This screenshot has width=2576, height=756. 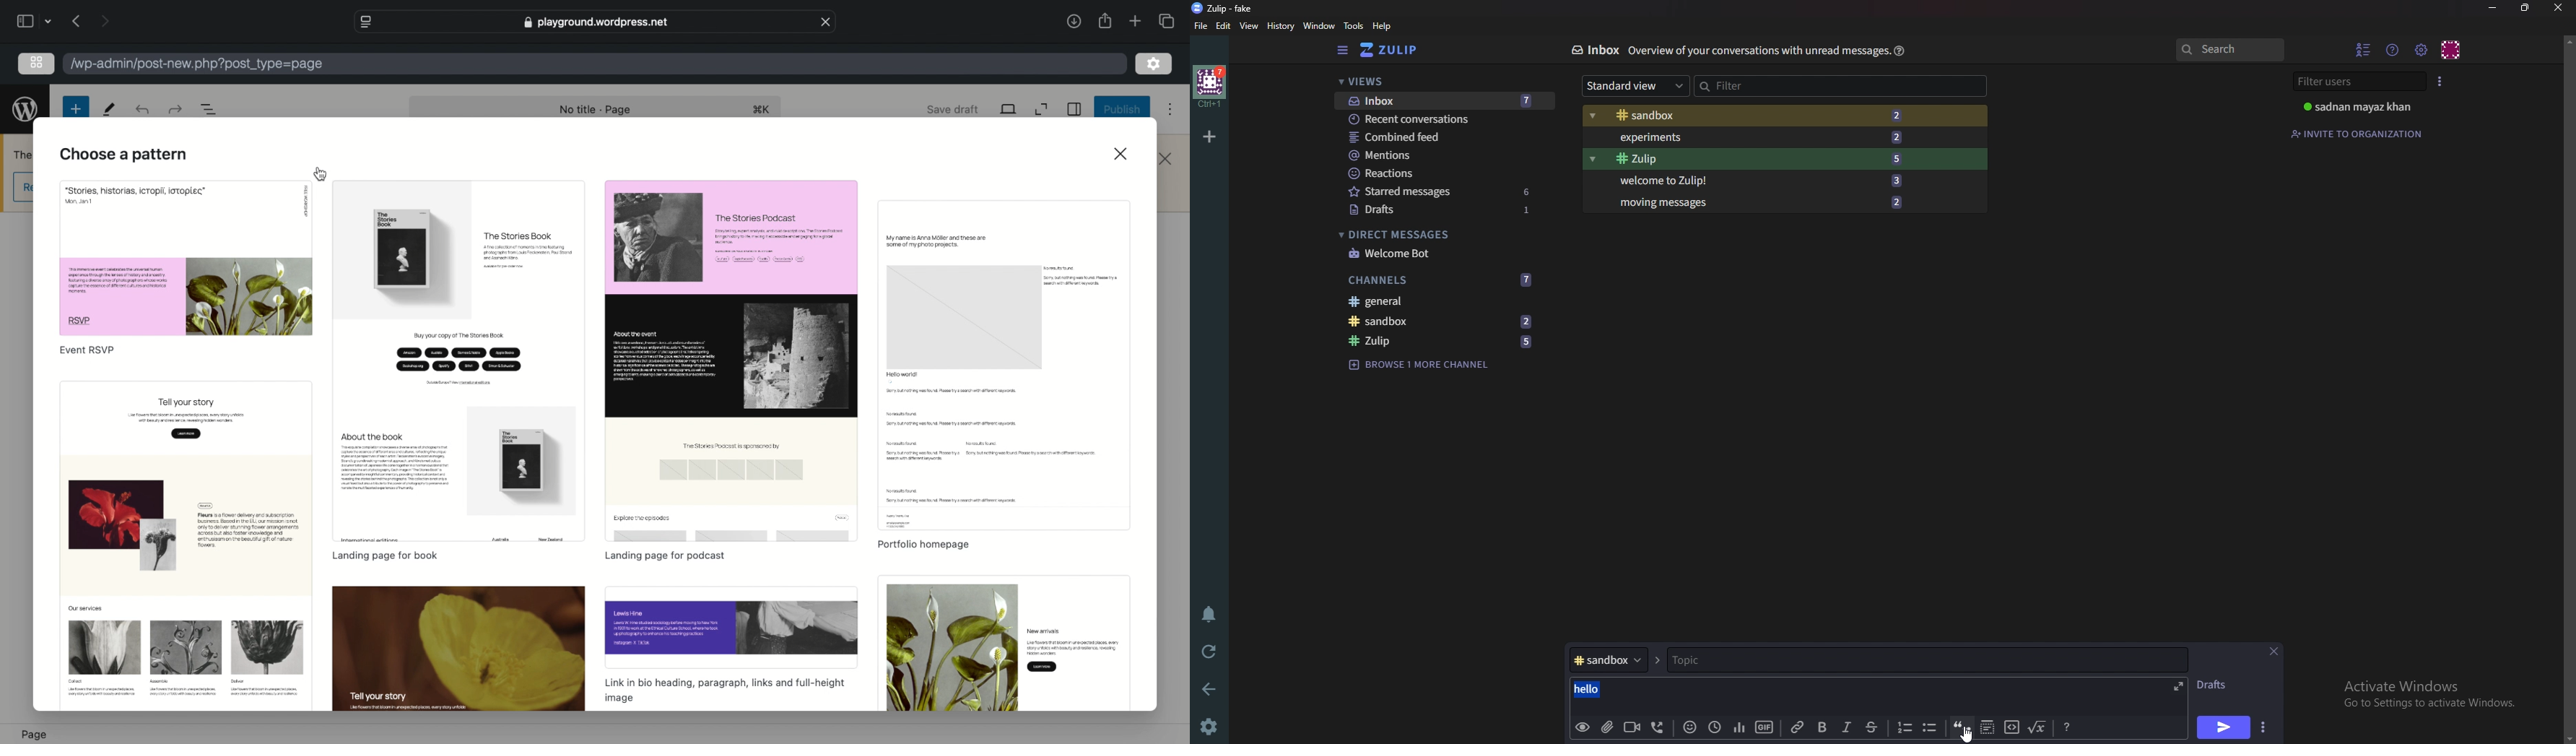 What do you see at coordinates (2362, 133) in the screenshot?
I see `Invite to organization` at bounding box center [2362, 133].